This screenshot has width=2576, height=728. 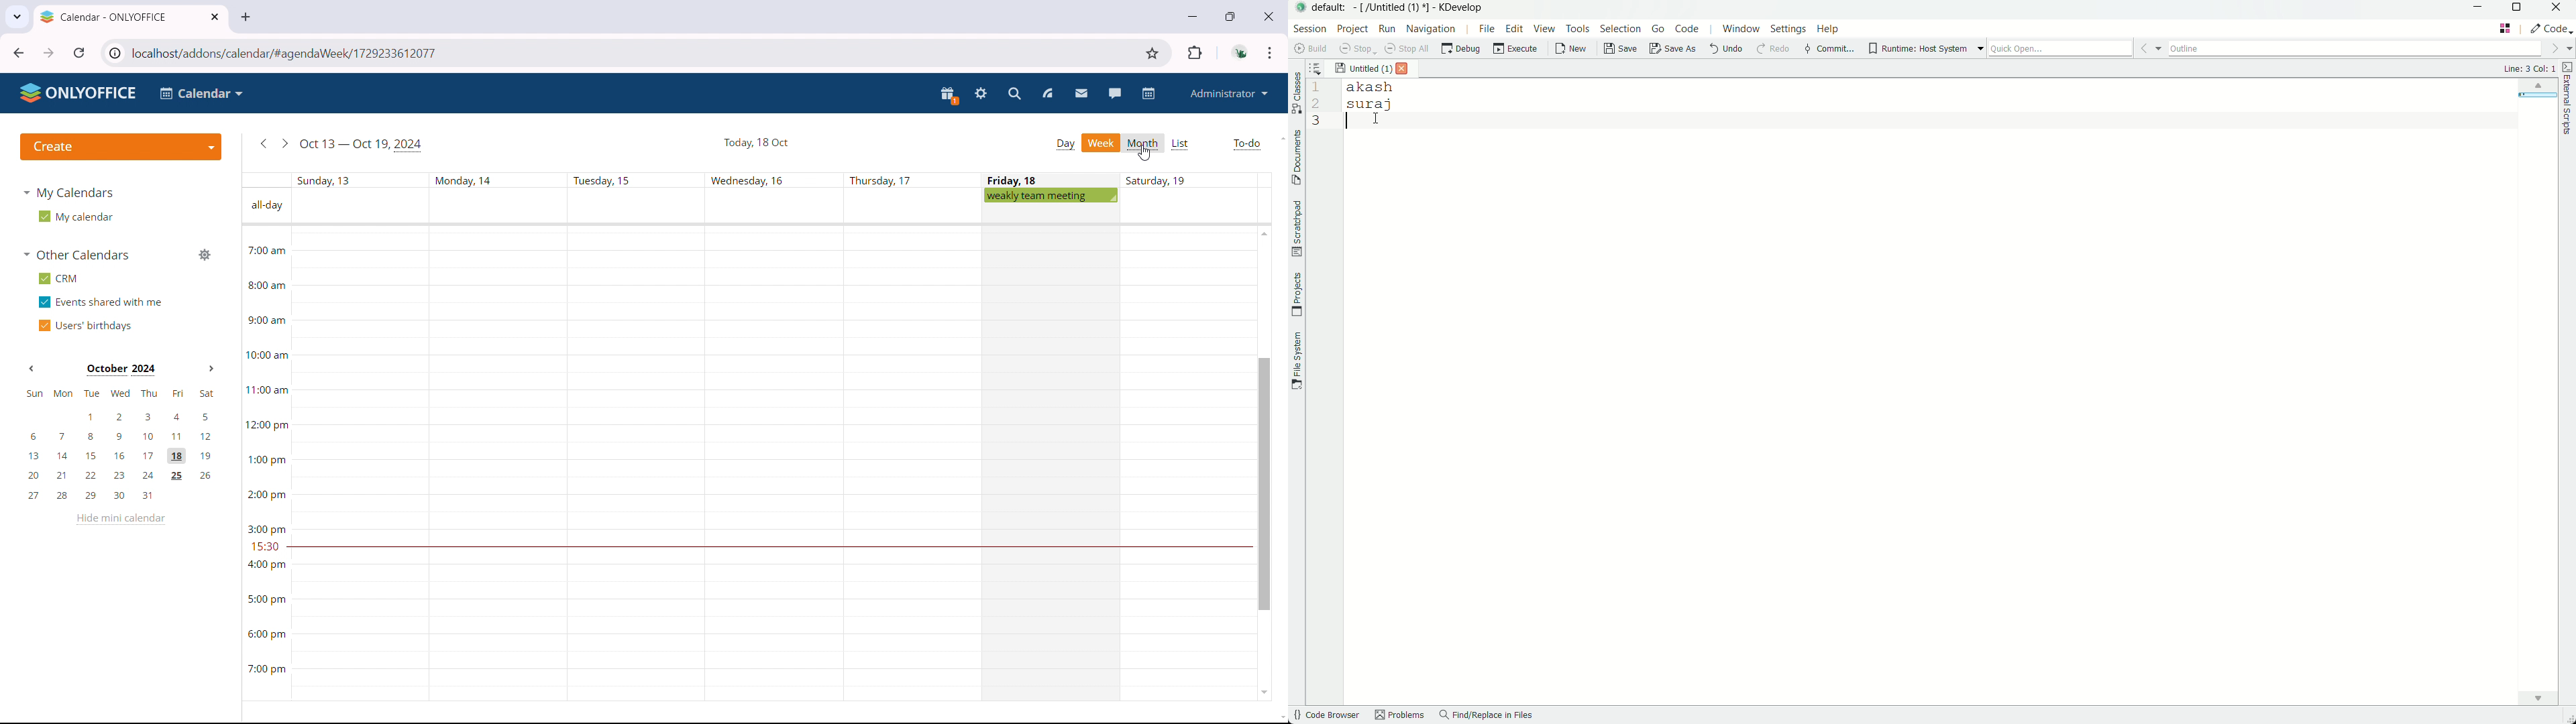 I want to click on New, so click(x=1571, y=49).